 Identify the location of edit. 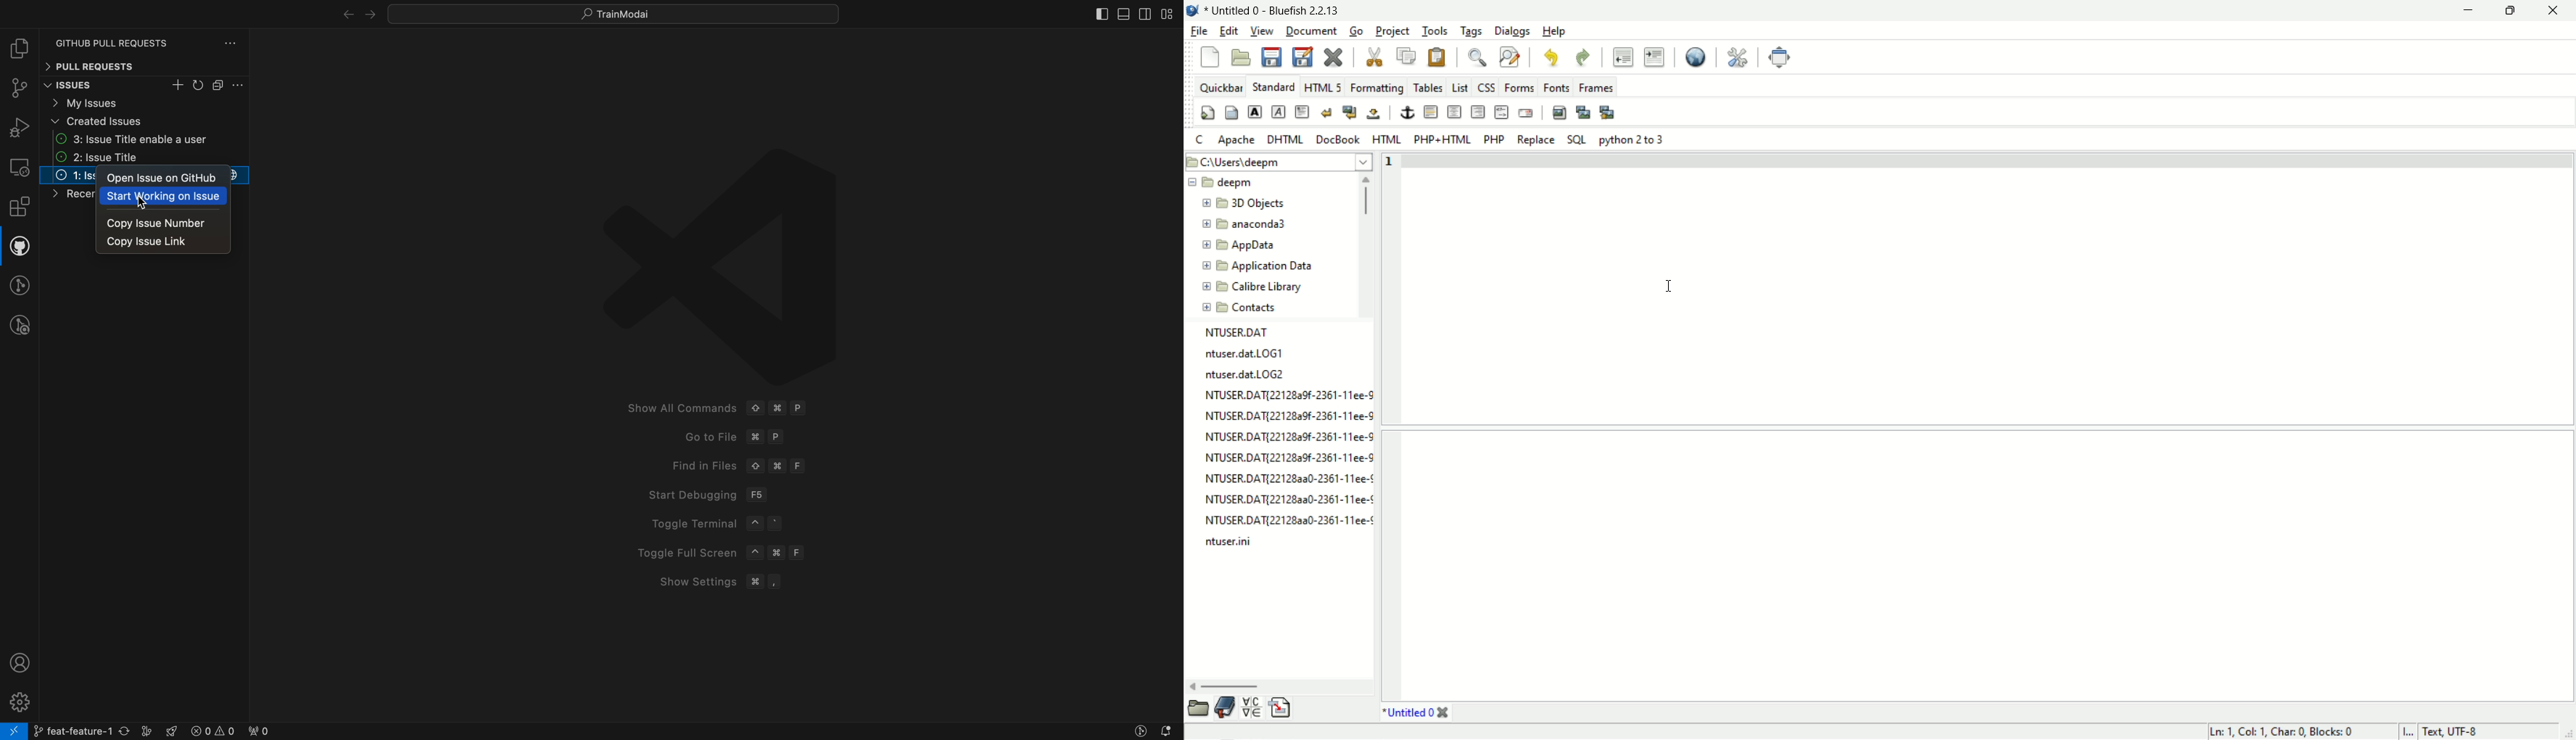
(1229, 32).